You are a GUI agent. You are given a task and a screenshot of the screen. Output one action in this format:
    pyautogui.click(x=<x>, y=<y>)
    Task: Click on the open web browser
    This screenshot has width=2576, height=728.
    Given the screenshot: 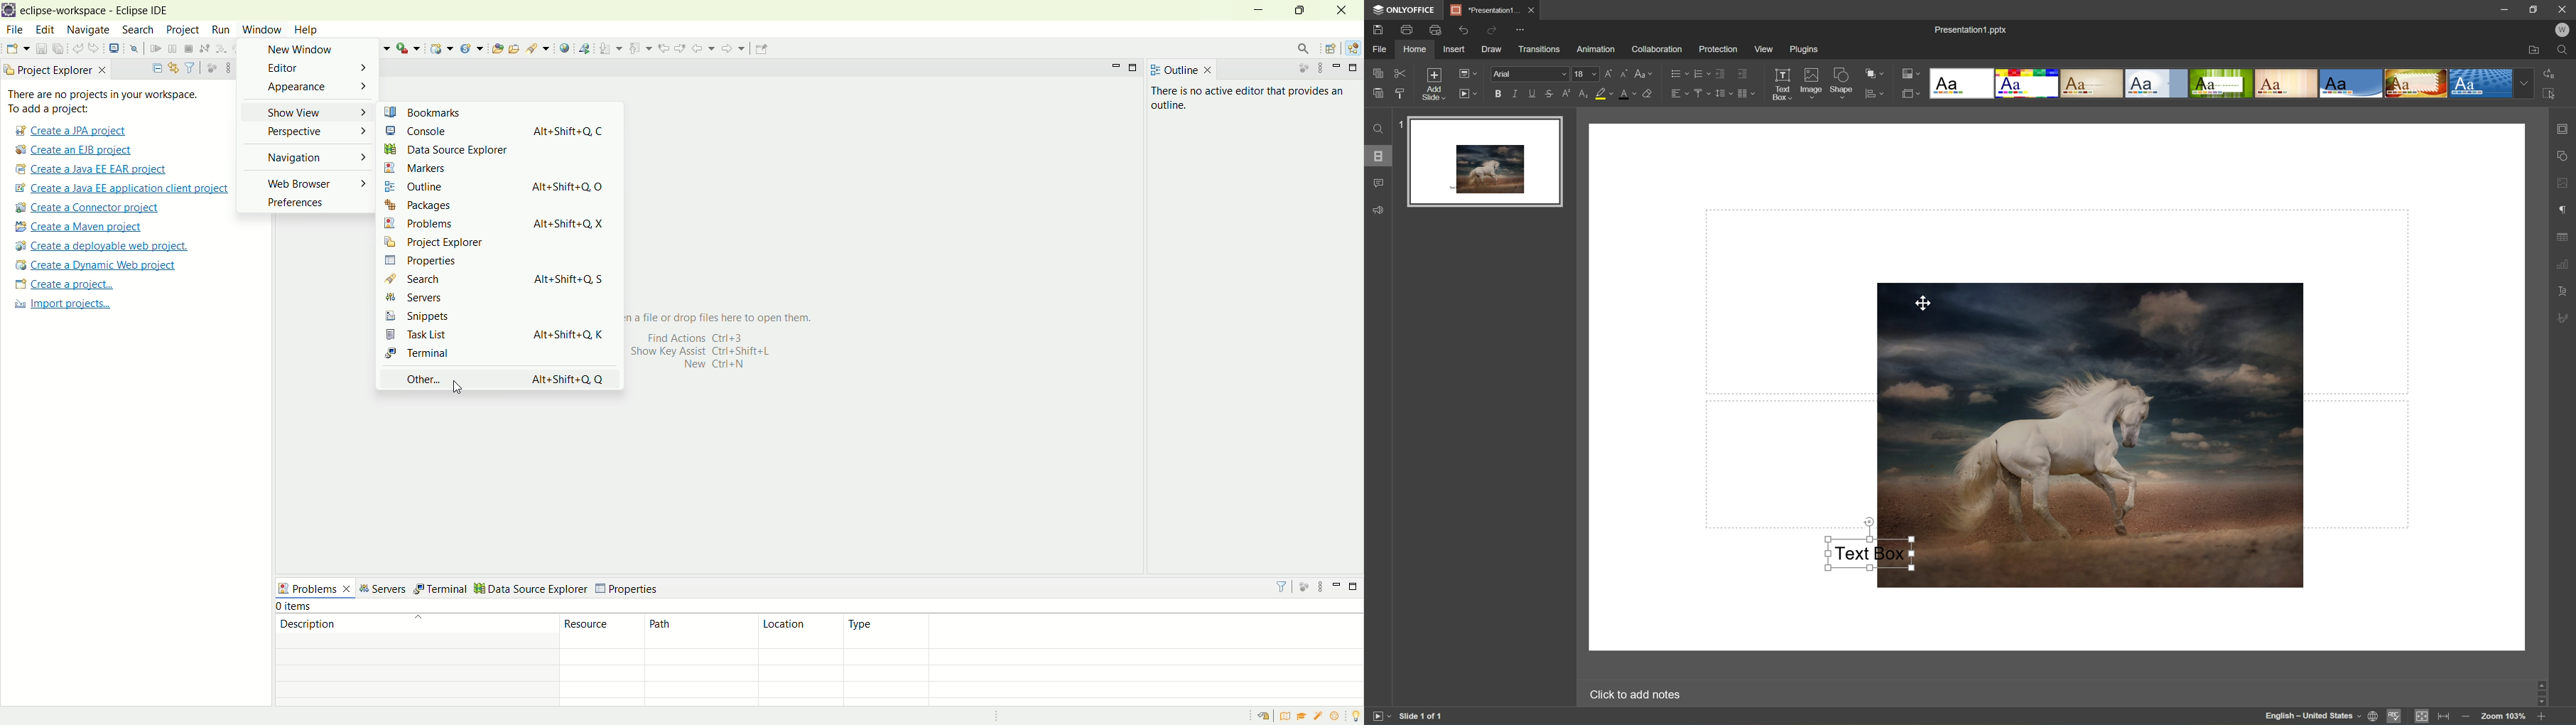 What is the action you would take?
    pyautogui.click(x=565, y=48)
    